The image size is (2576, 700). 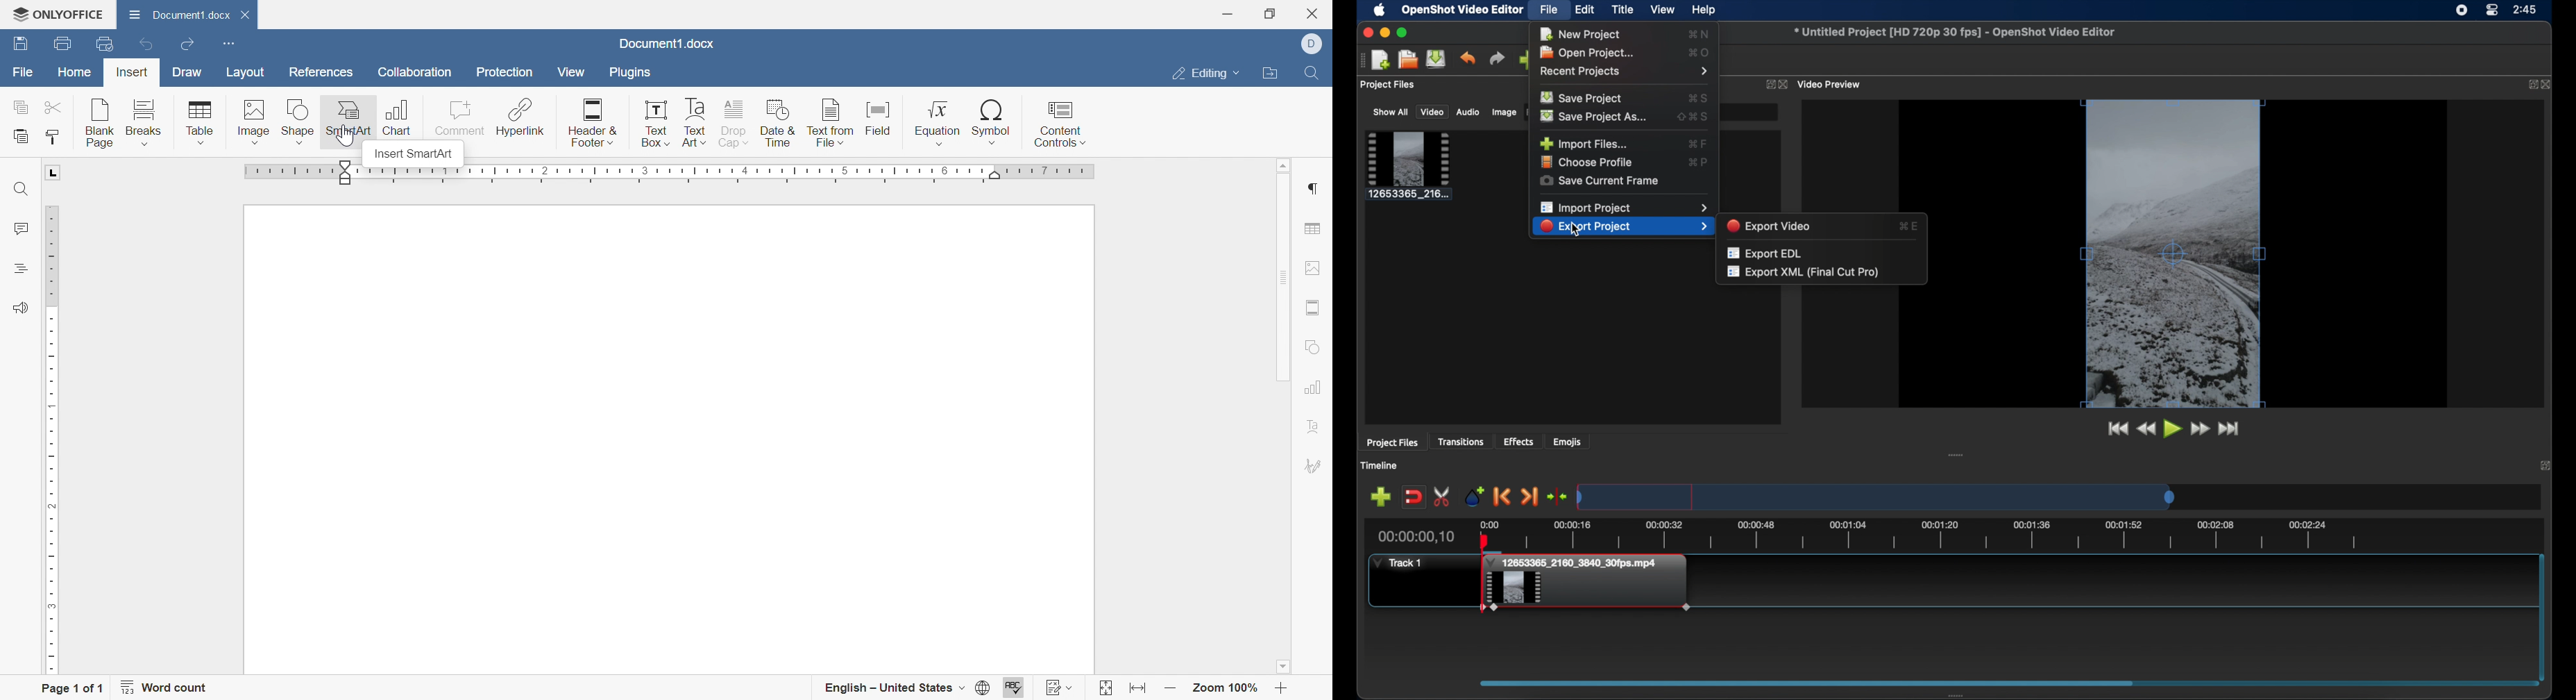 I want to click on Scroll up, so click(x=1285, y=163).